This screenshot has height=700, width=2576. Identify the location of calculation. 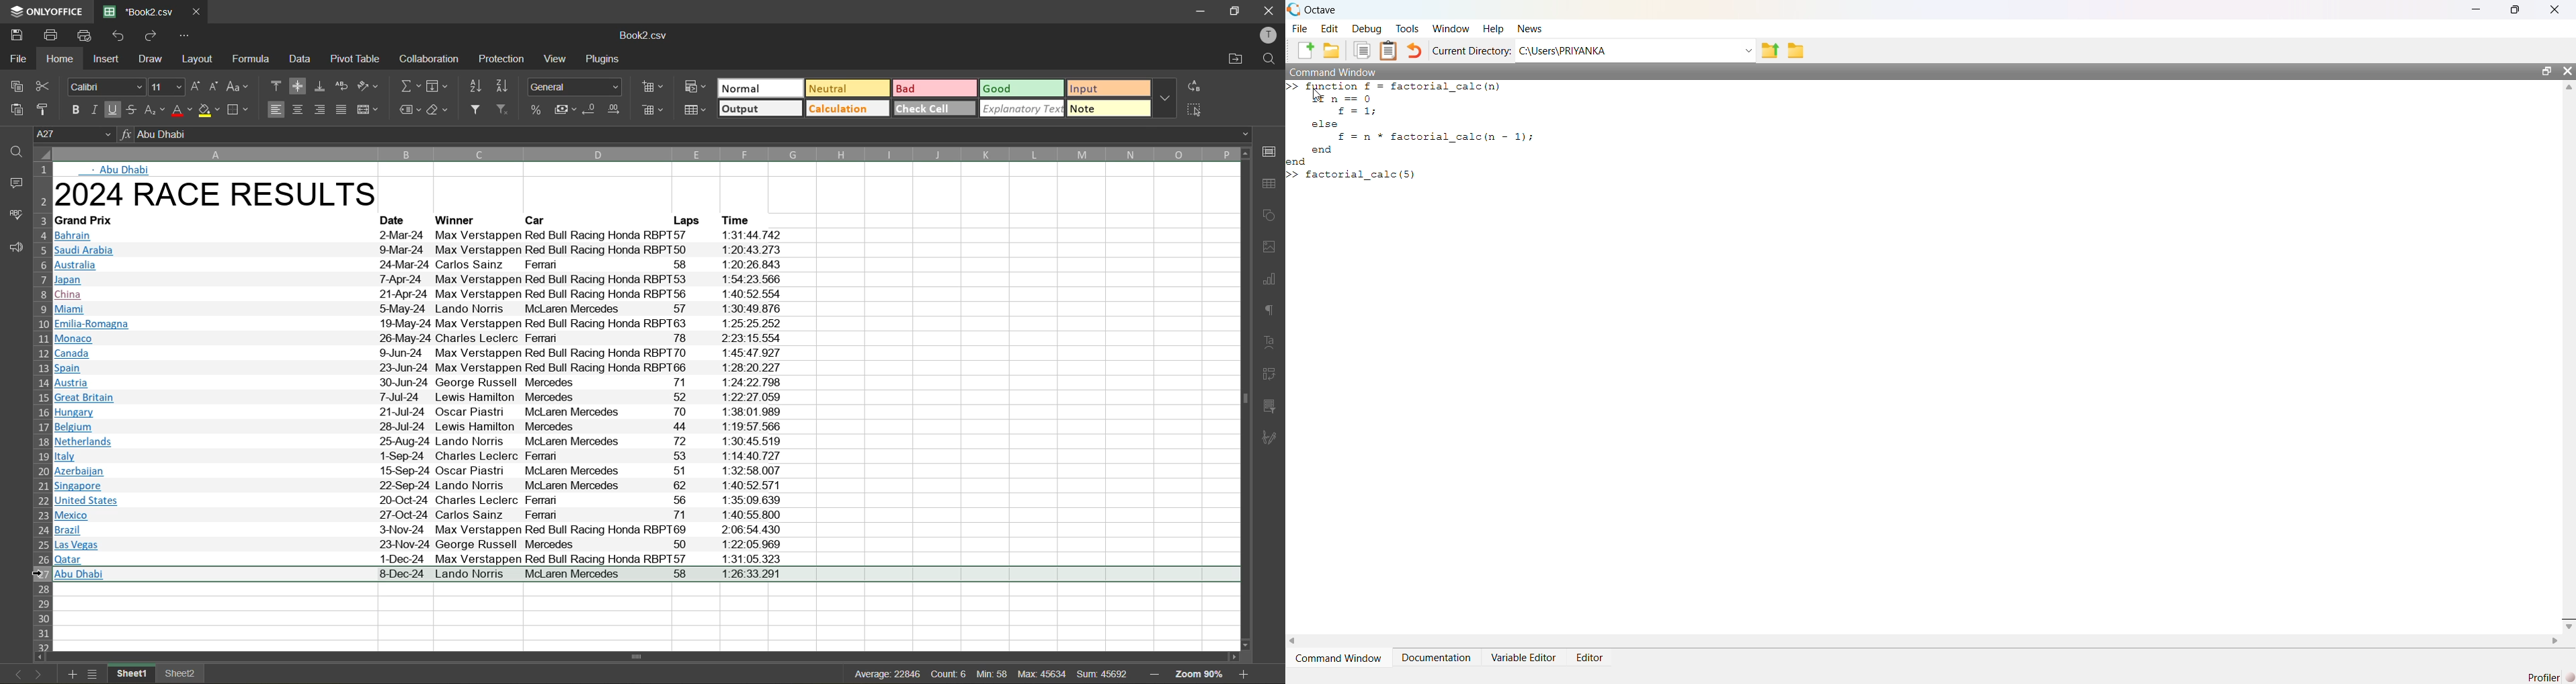
(848, 109).